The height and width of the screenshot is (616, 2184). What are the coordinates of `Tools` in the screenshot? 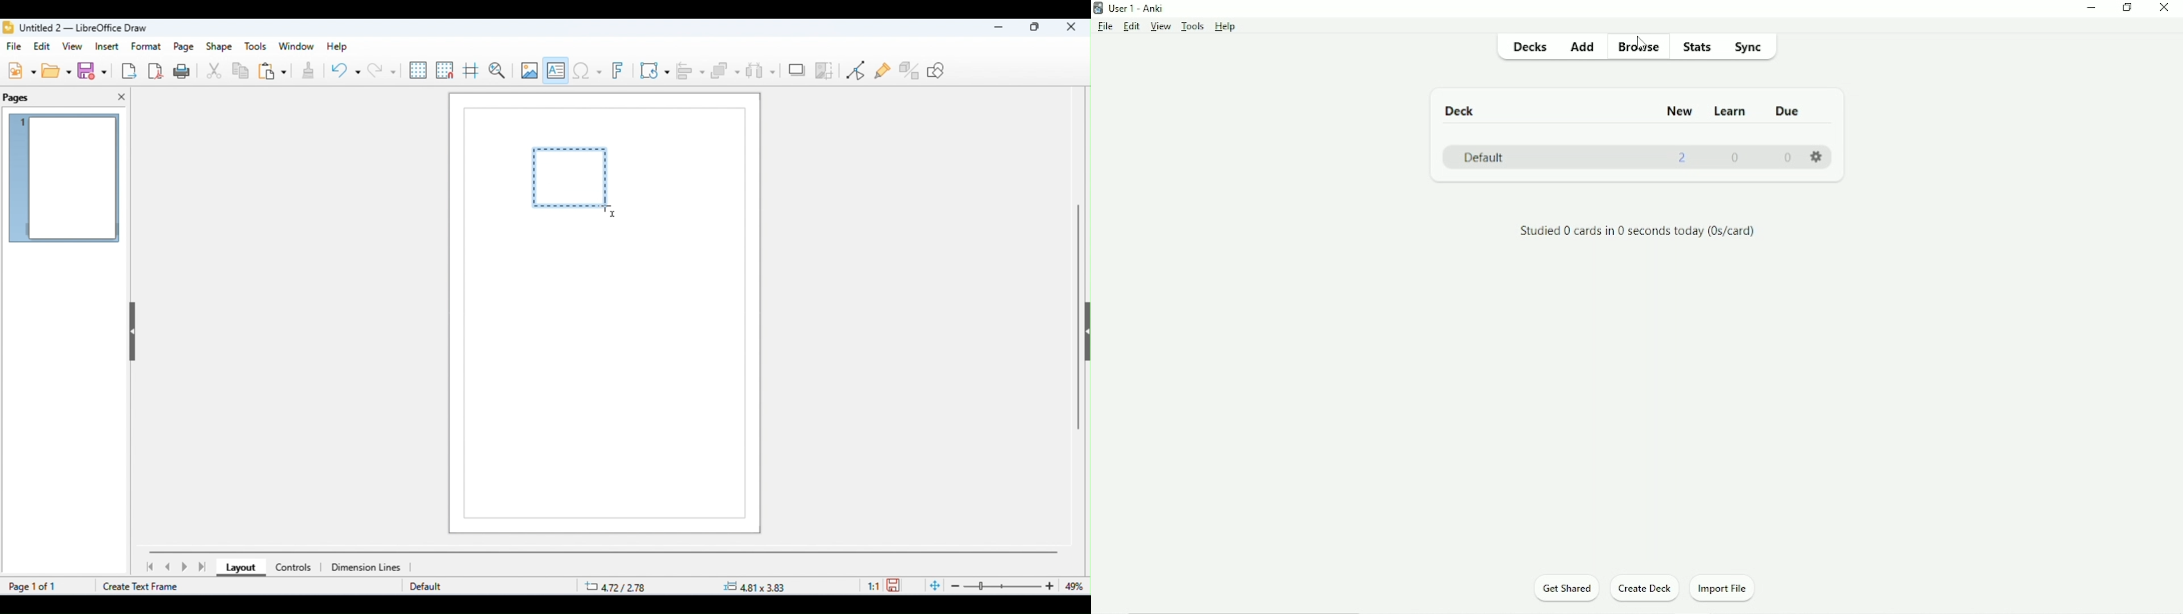 It's located at (1193, 26).